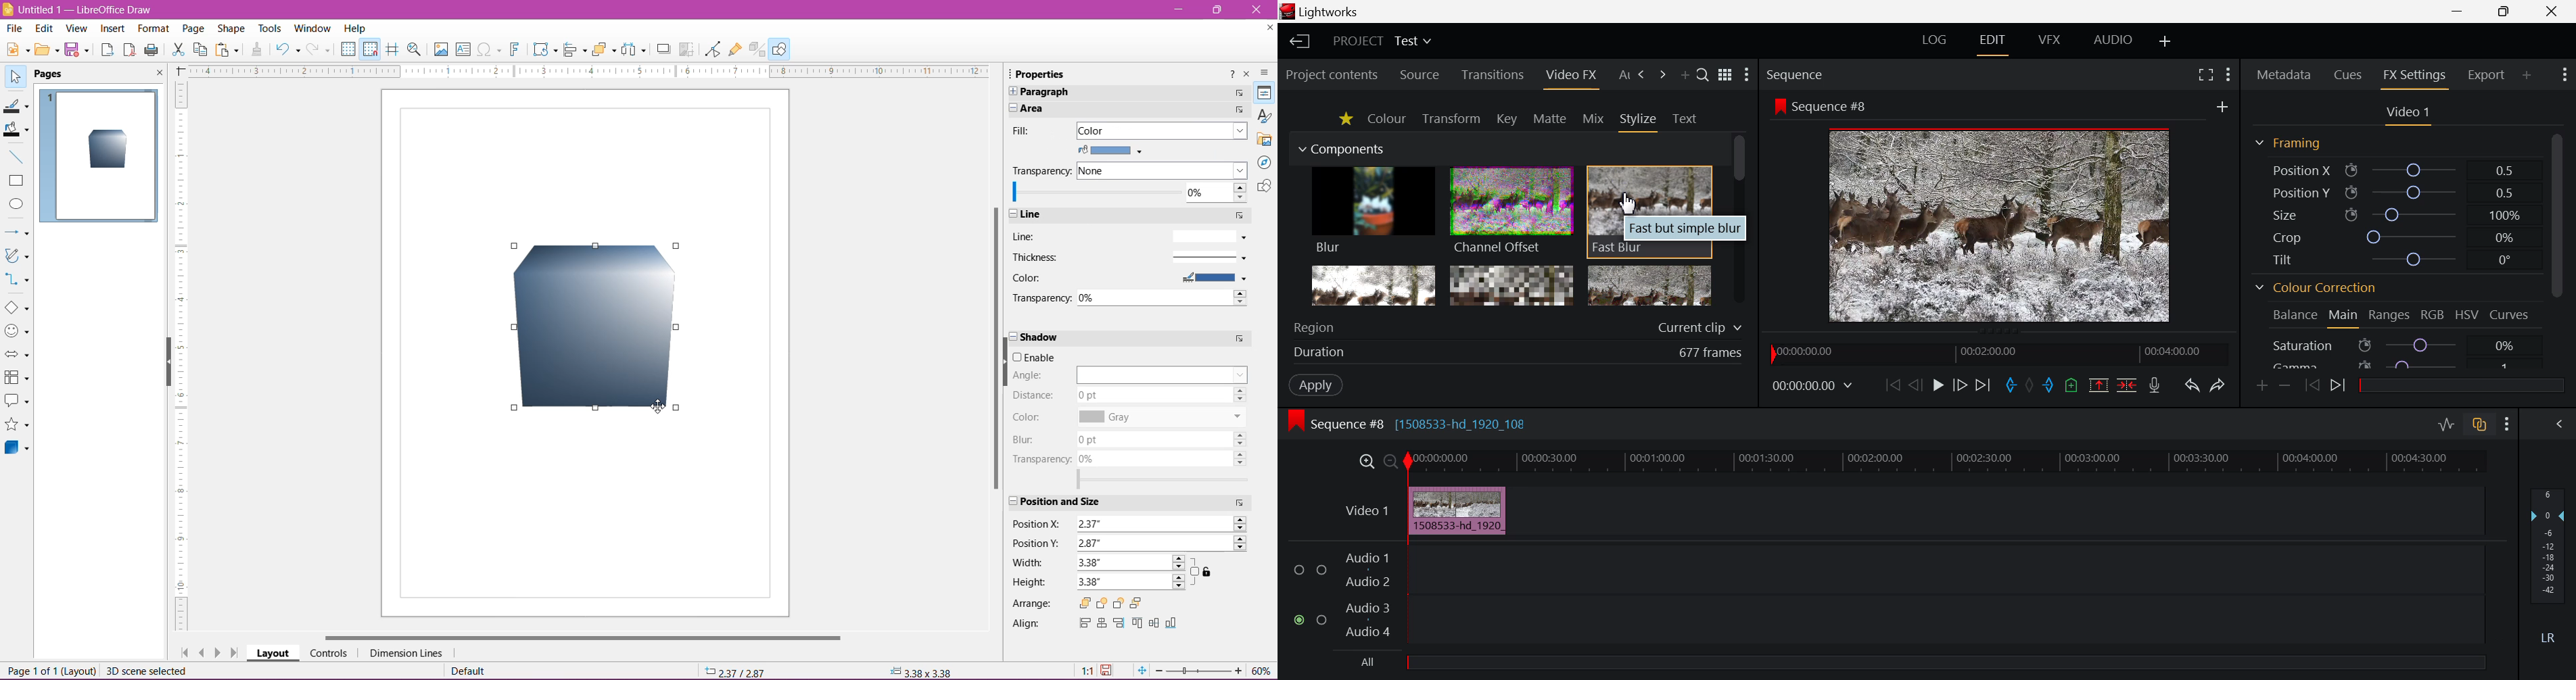 The width and height of the screenshot is (2576, 700). What do you see at coordinates (1915, 385) in the screenshot?
I see `Go Back` at bounding box center [1915, 385].